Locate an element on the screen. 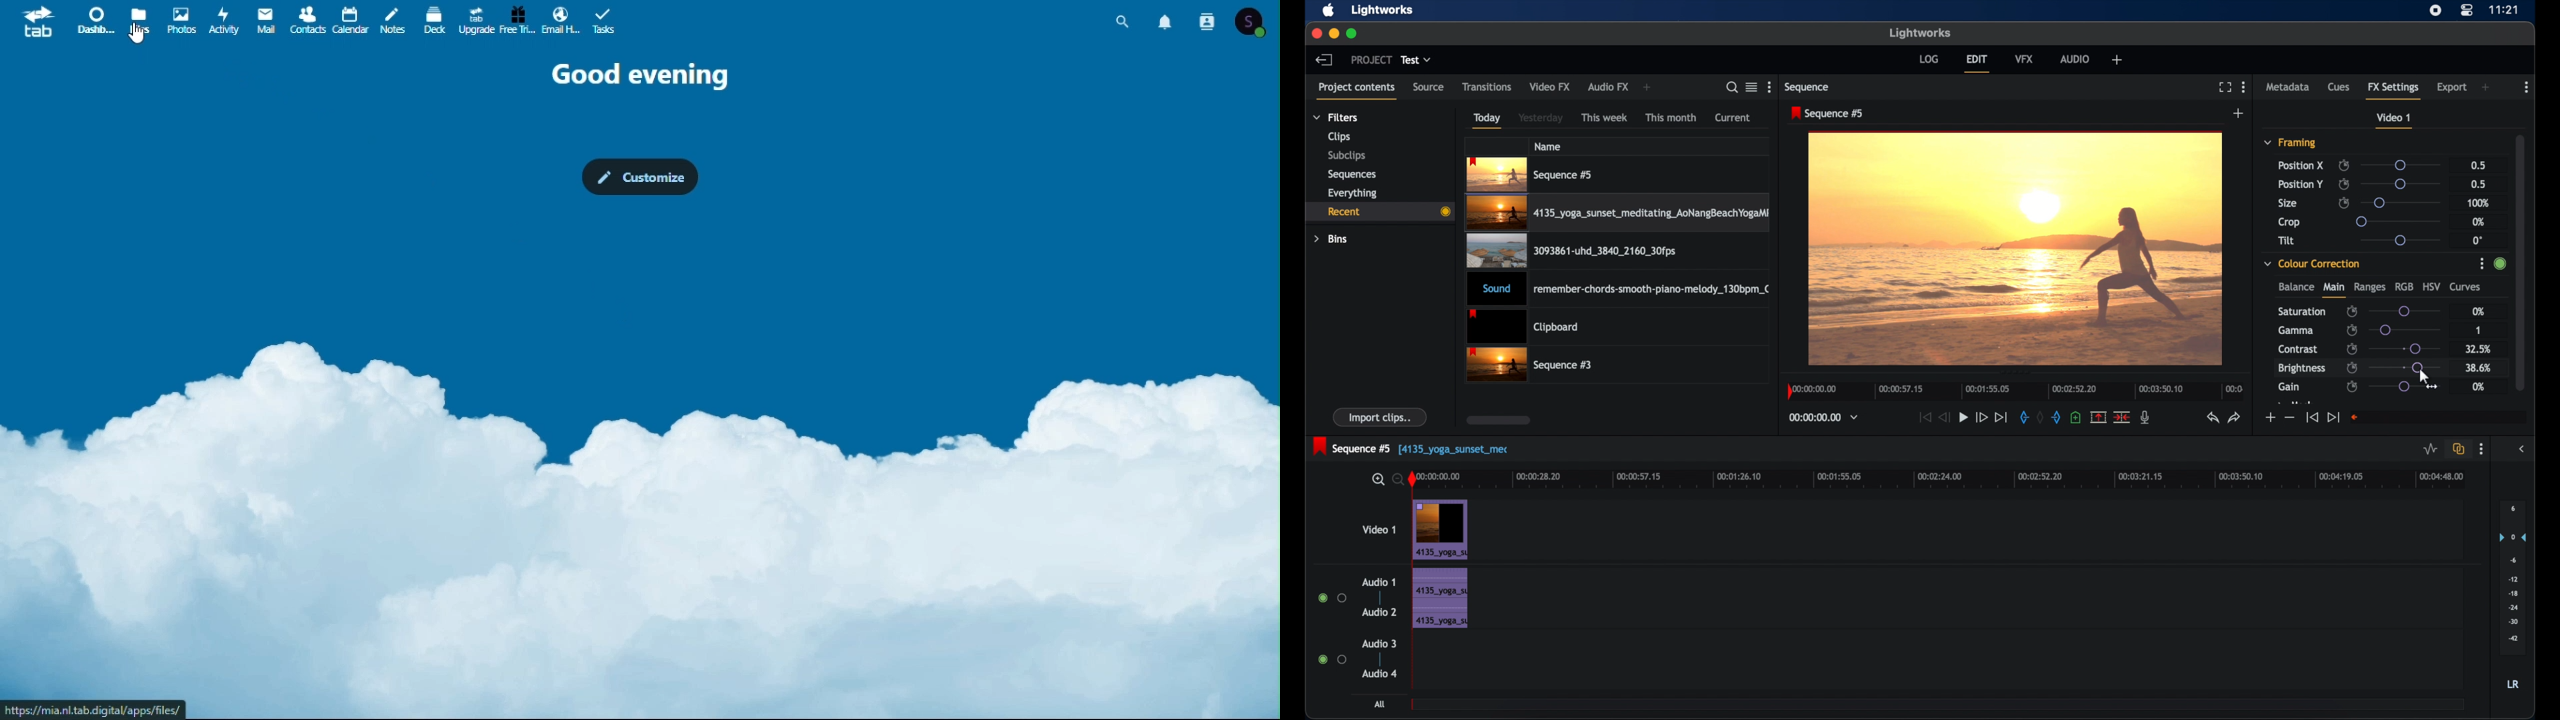 The width and height of the screenshot is (2576, 728). video 1 is located at coordinates (1380, 529).